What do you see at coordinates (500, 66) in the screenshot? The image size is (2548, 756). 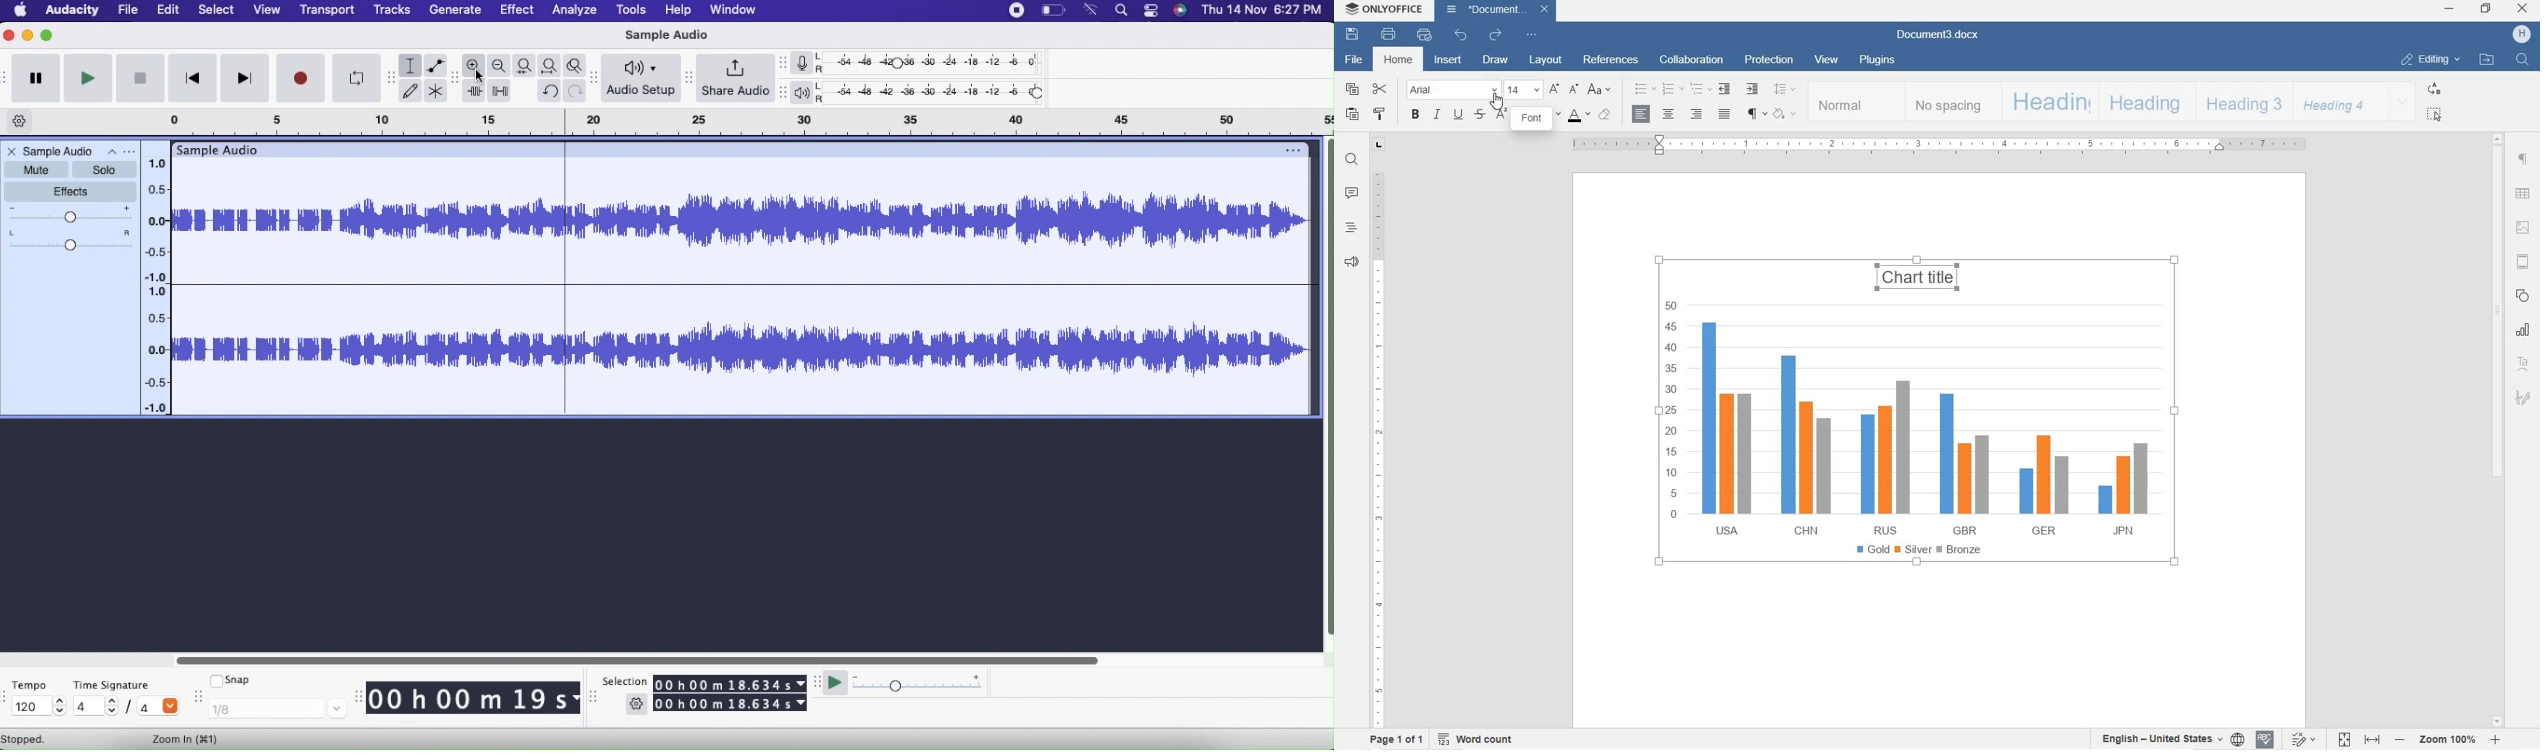 I see `Zoom Out` at bounding box center [500, 66].